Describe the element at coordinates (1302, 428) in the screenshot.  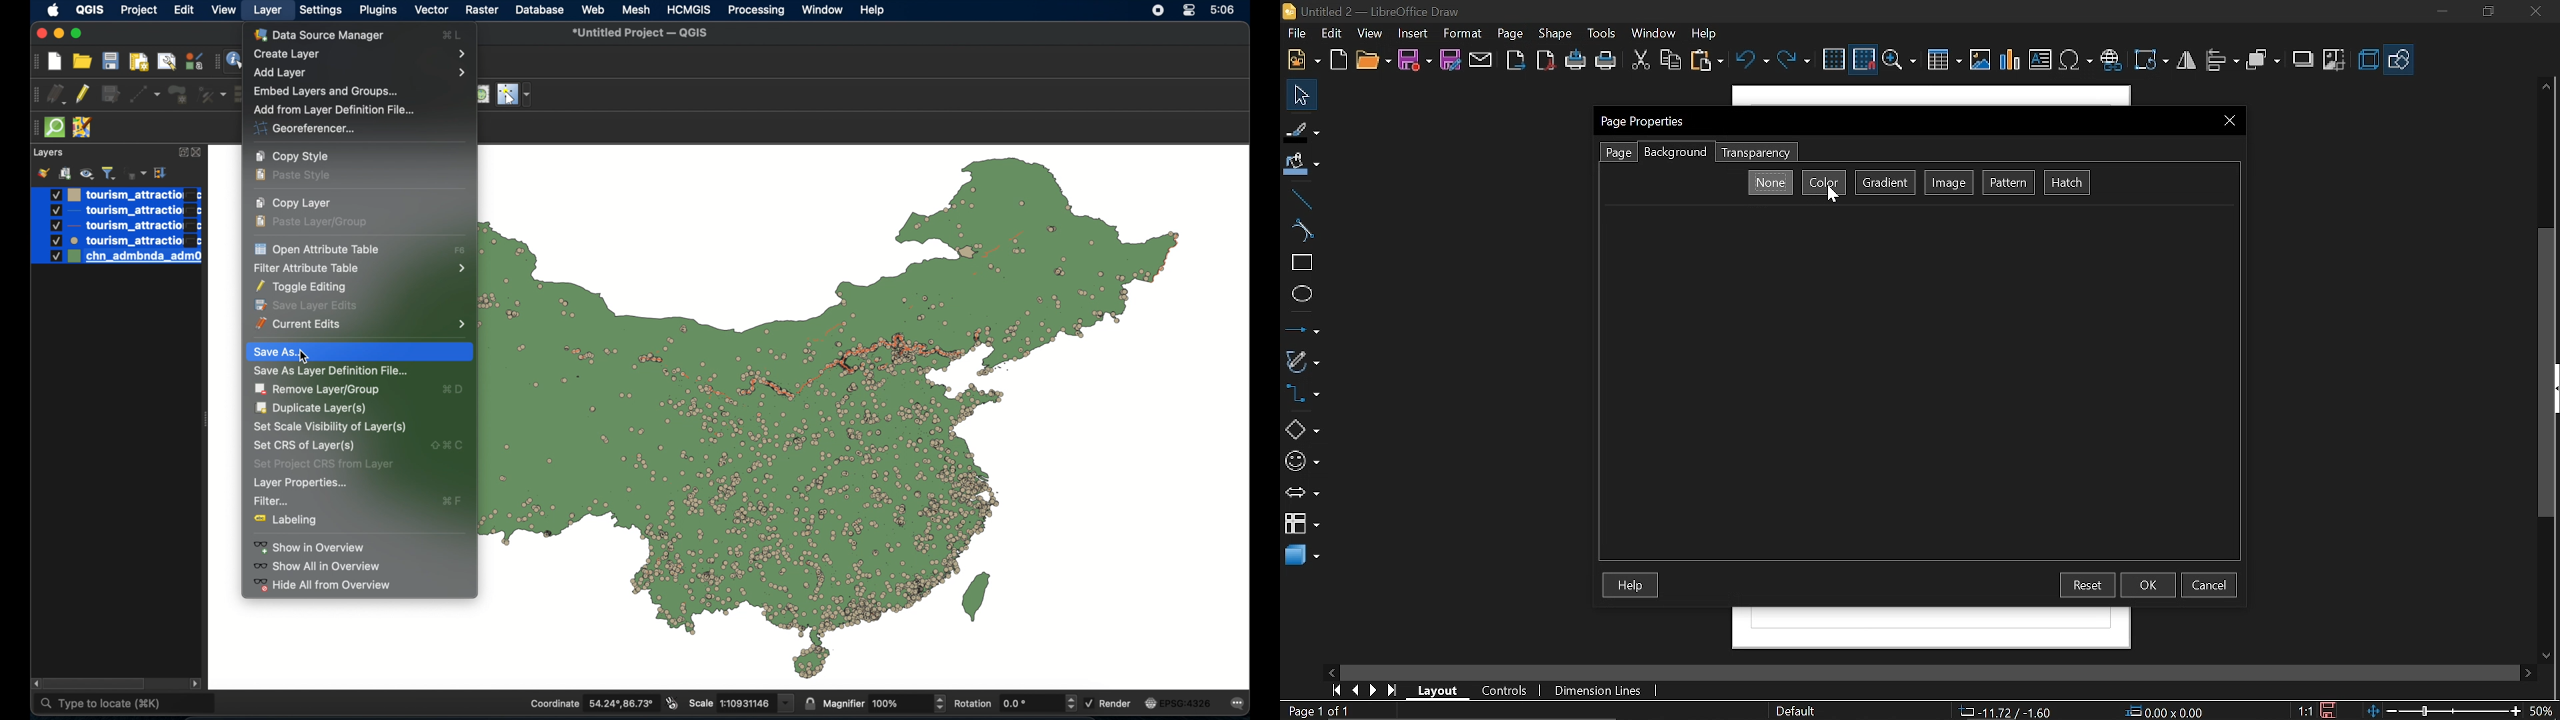
I see `Shapes` at that location.